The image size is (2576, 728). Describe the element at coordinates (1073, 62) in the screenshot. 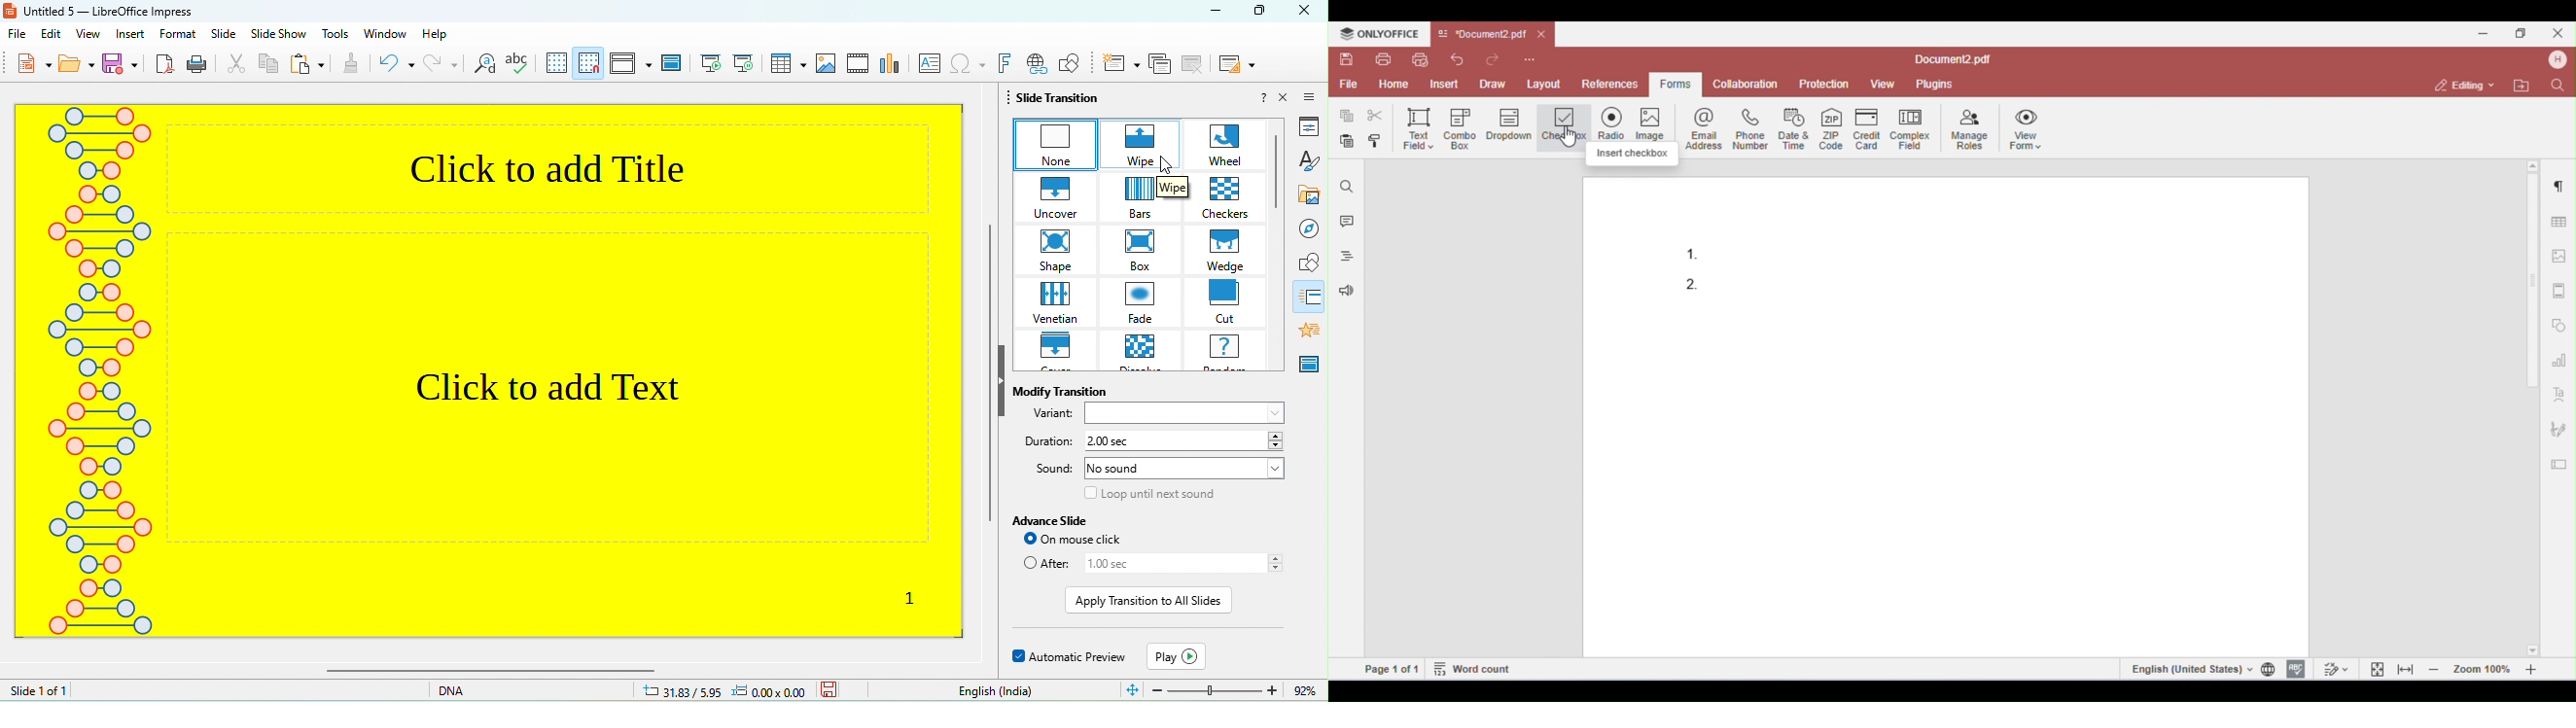

I see `show draw function ` at that location.